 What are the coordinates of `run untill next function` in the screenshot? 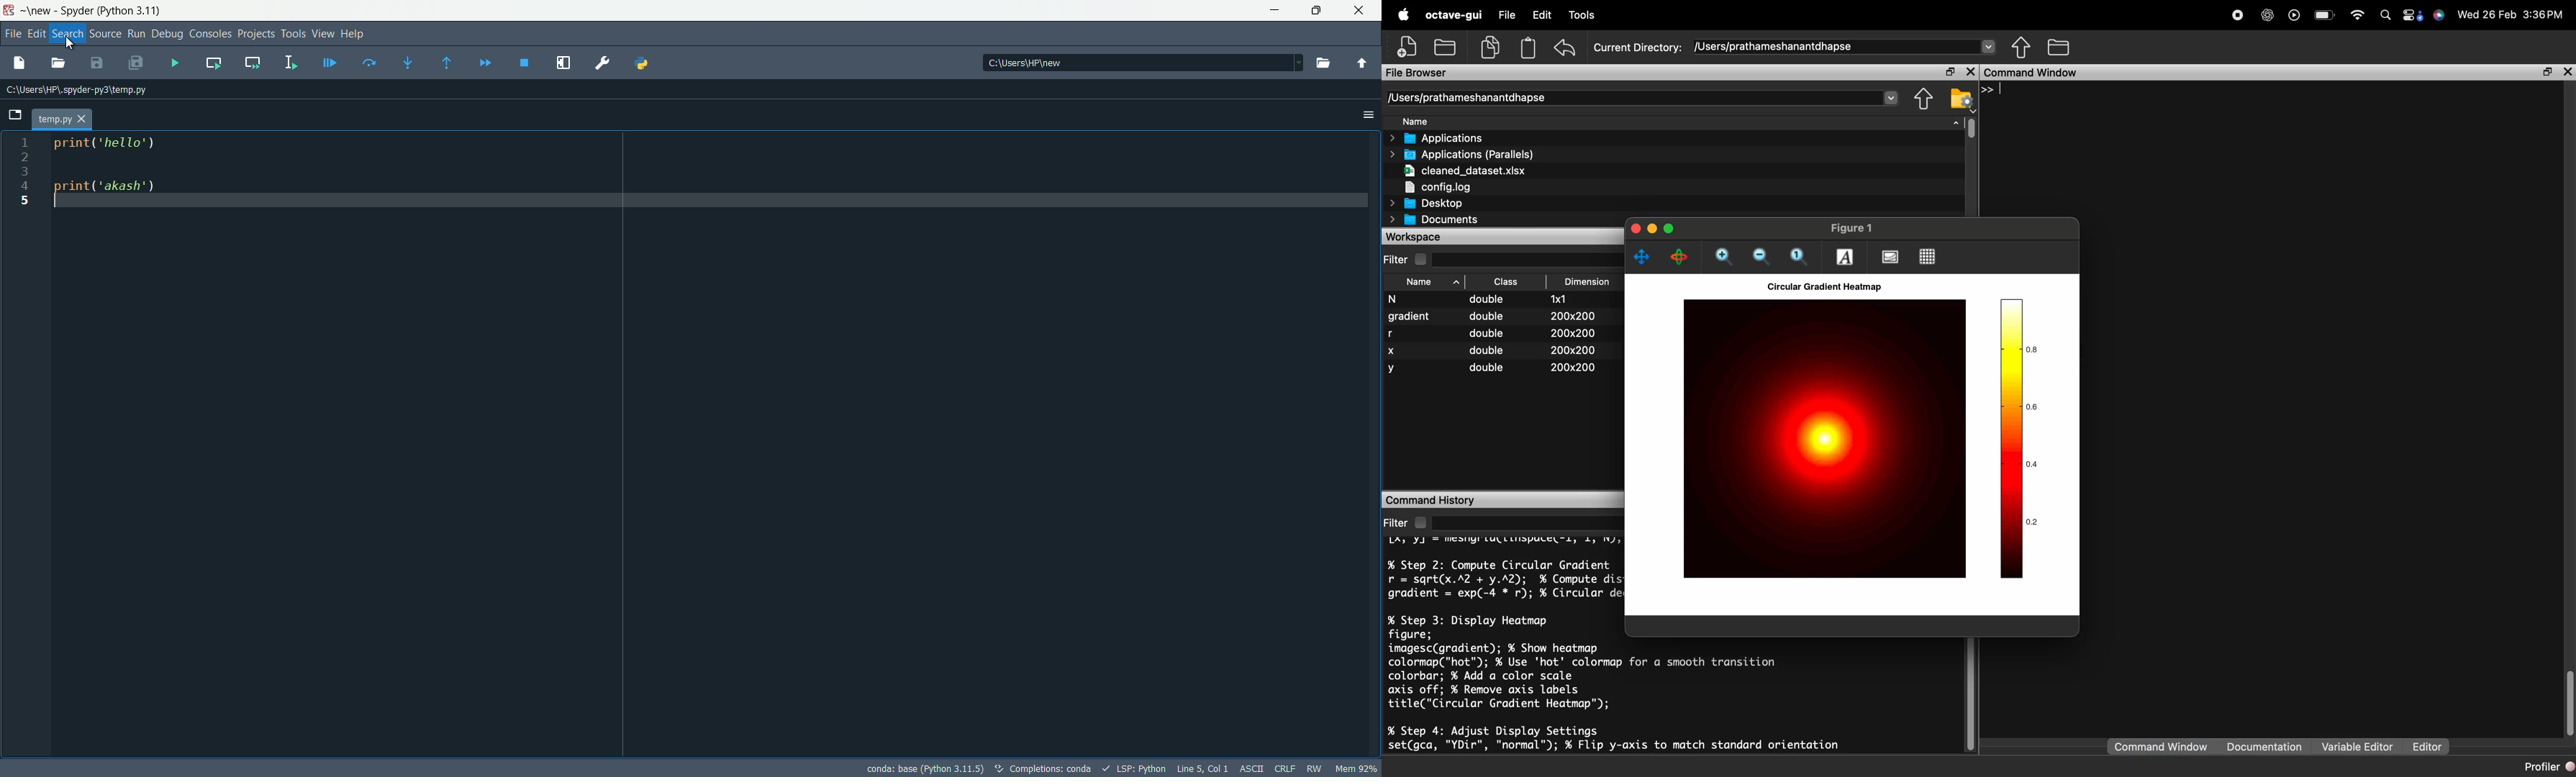 It's located at (444, 63).